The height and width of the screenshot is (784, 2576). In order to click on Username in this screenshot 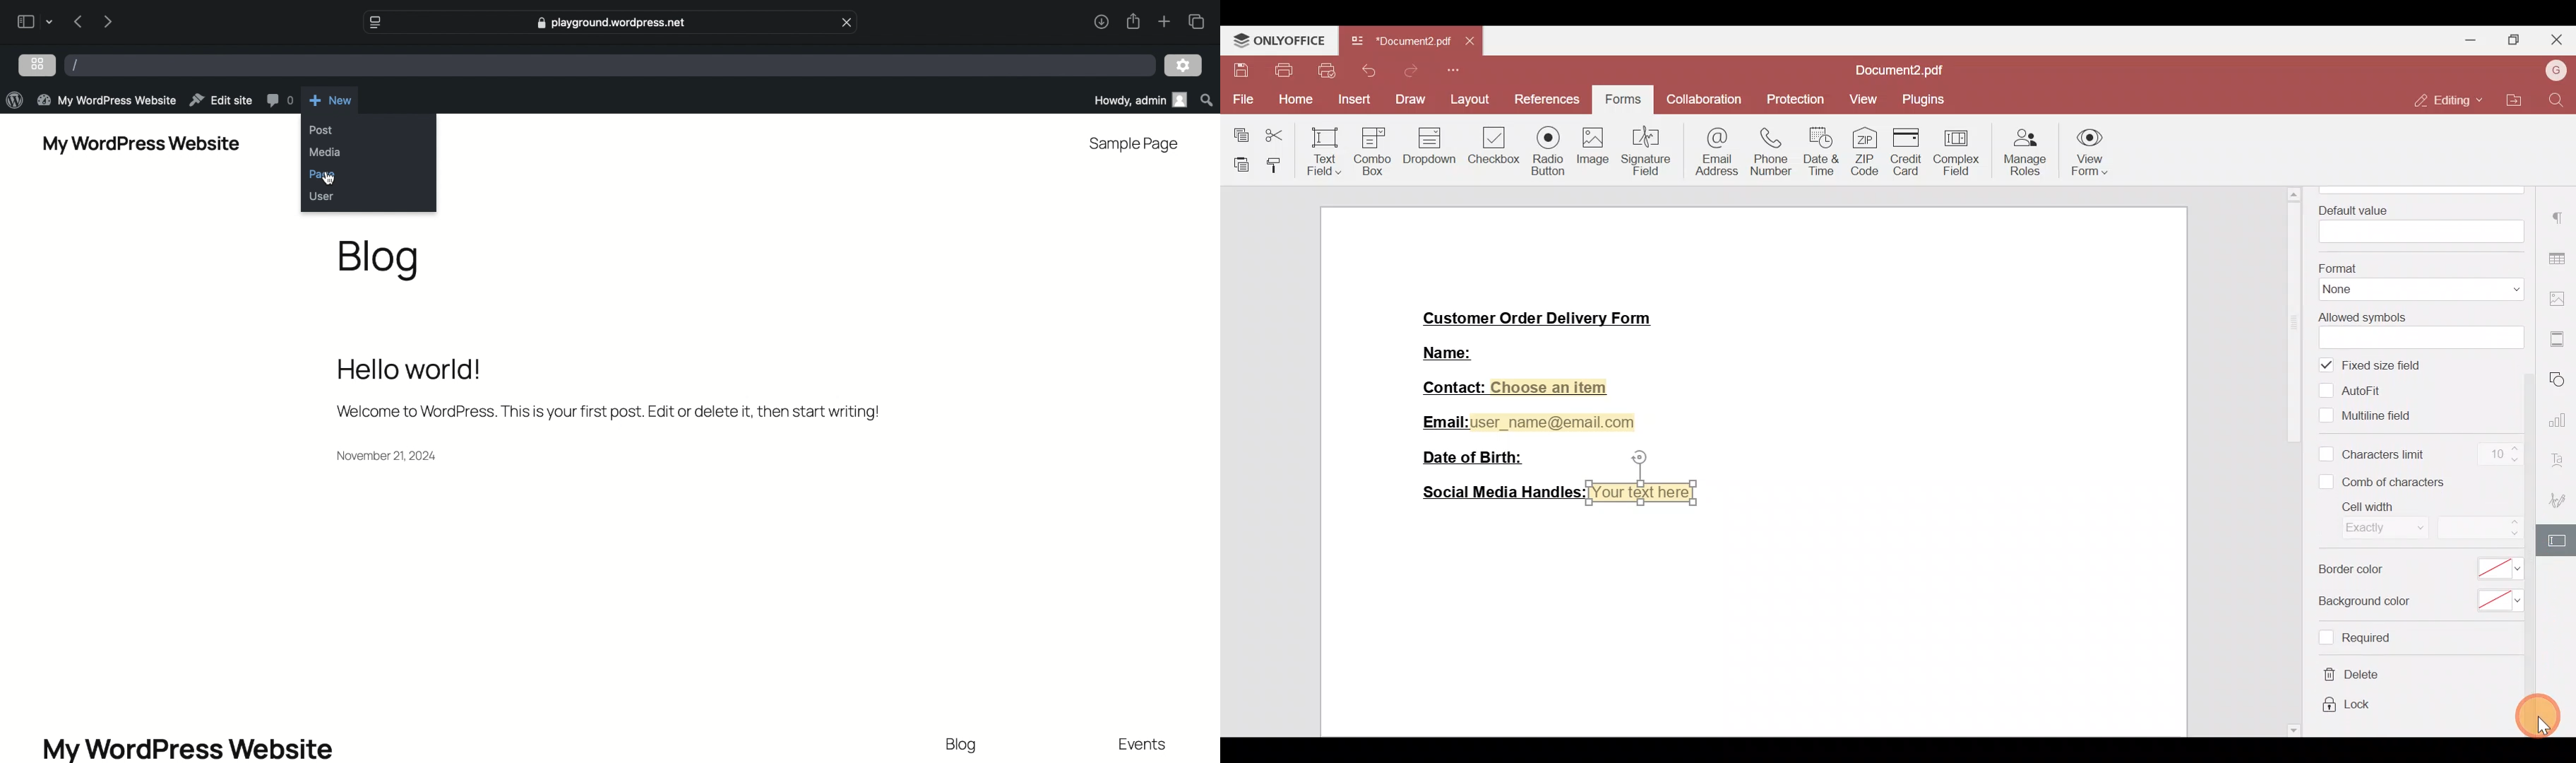, I will do `click(2554, 71)`.